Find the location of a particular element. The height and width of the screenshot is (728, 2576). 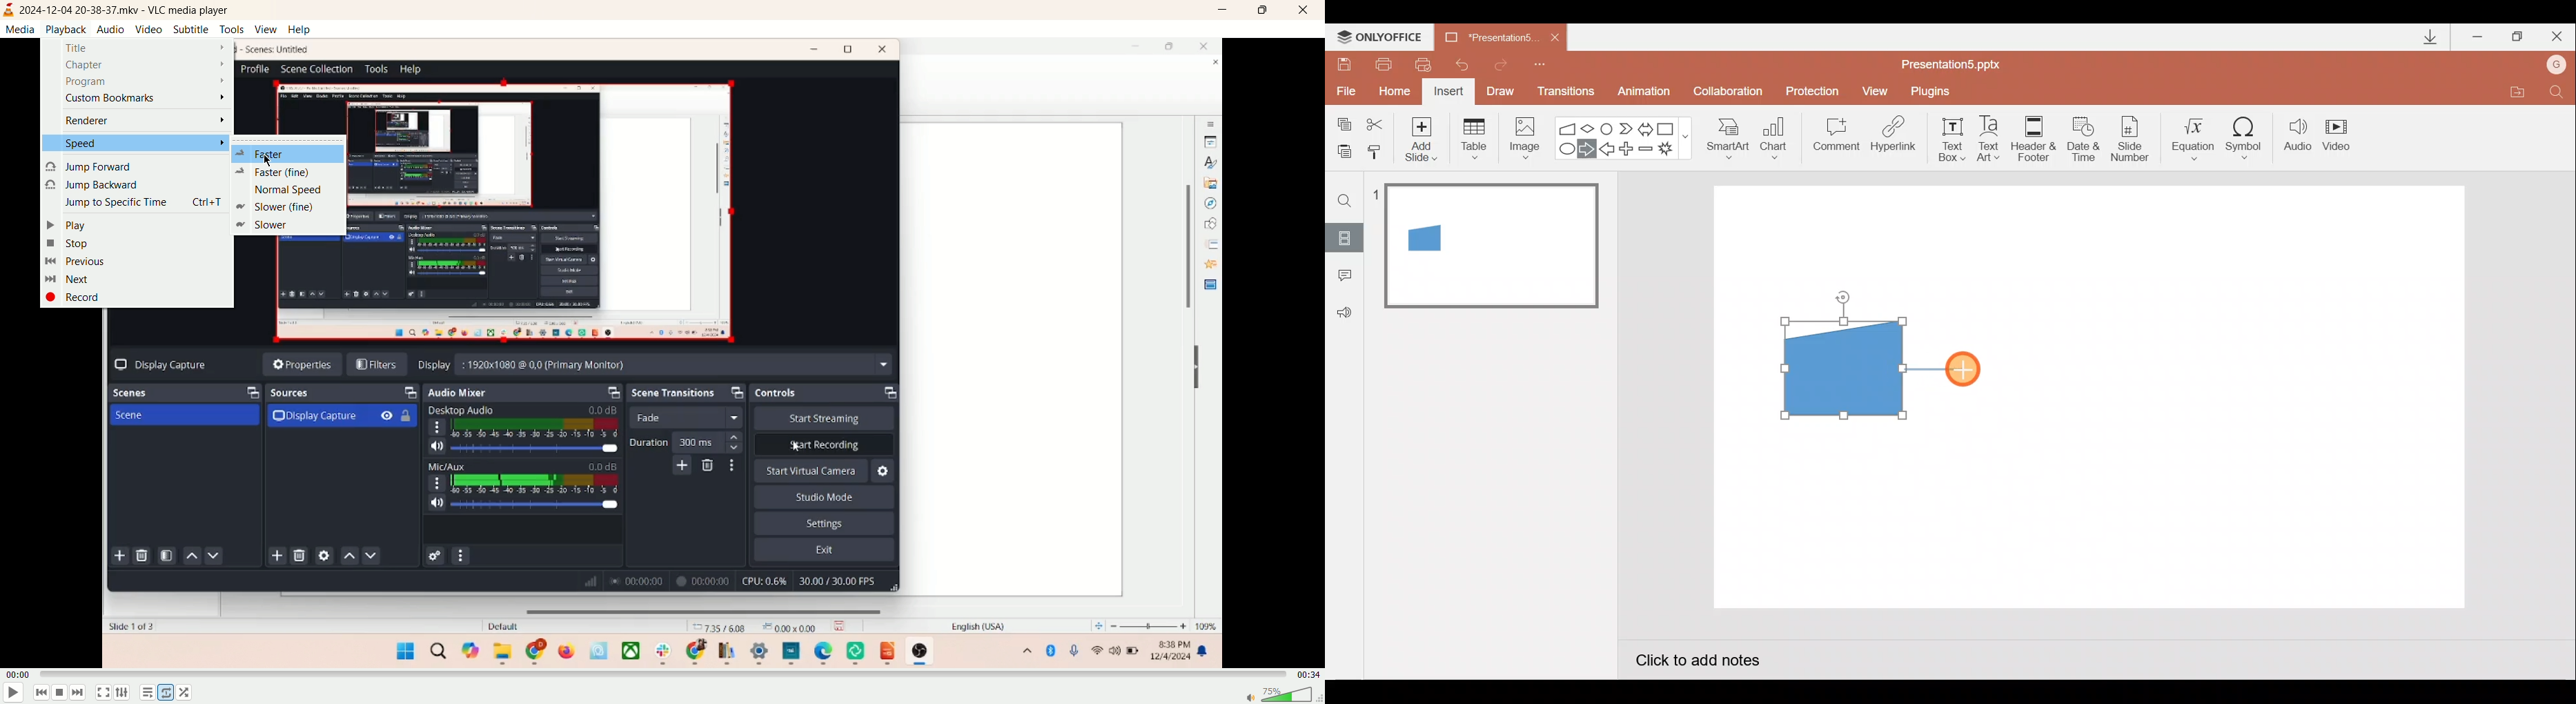

Ellipse is located at coordinates (1564, 149).